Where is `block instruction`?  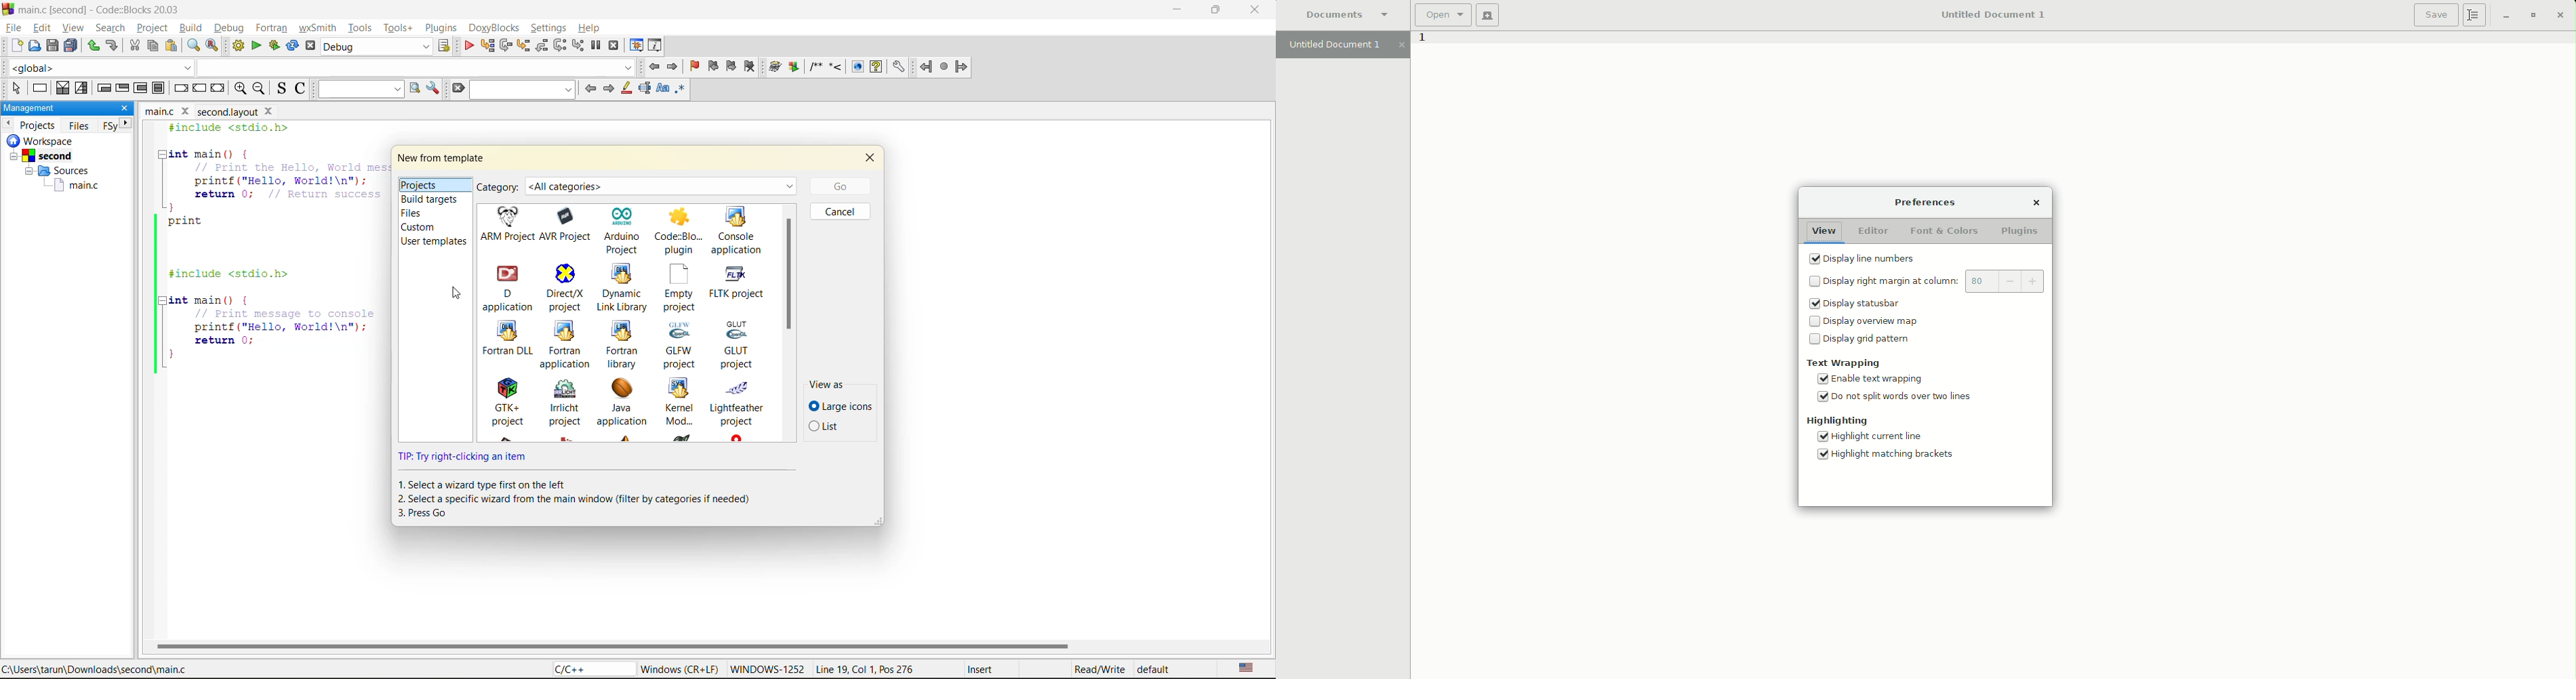 block instruction is located at coordinates (160, 89).